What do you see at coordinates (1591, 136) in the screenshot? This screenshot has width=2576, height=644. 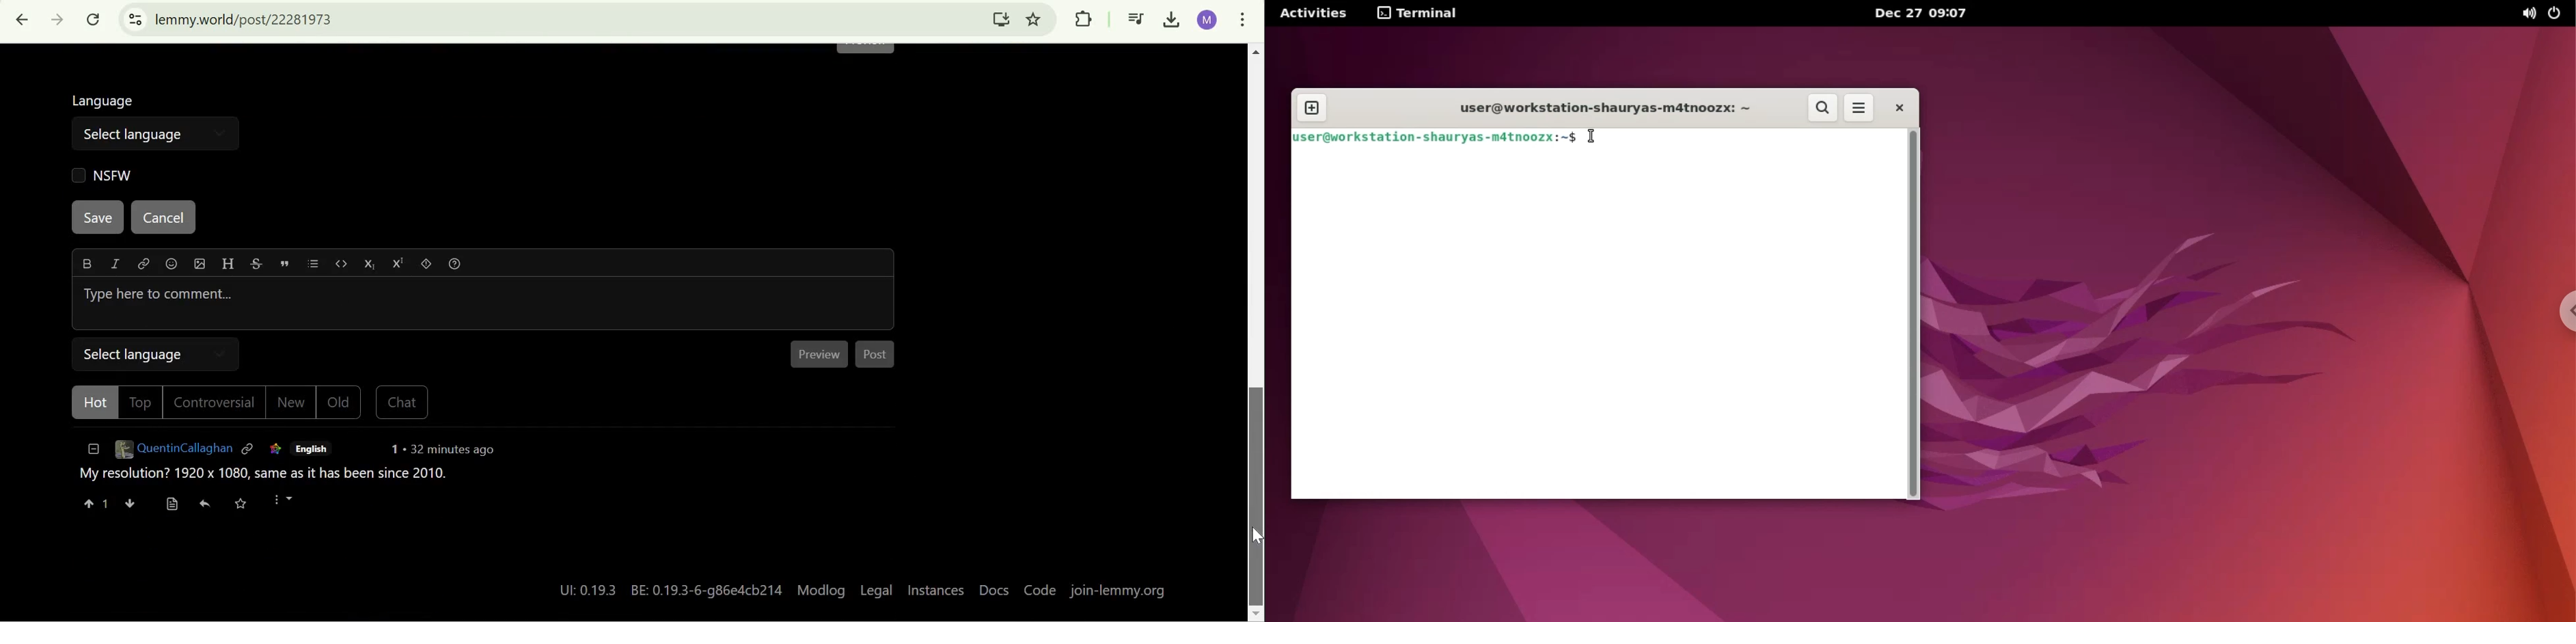 I see `mouse pointer` at bounding box center [1591, 136].